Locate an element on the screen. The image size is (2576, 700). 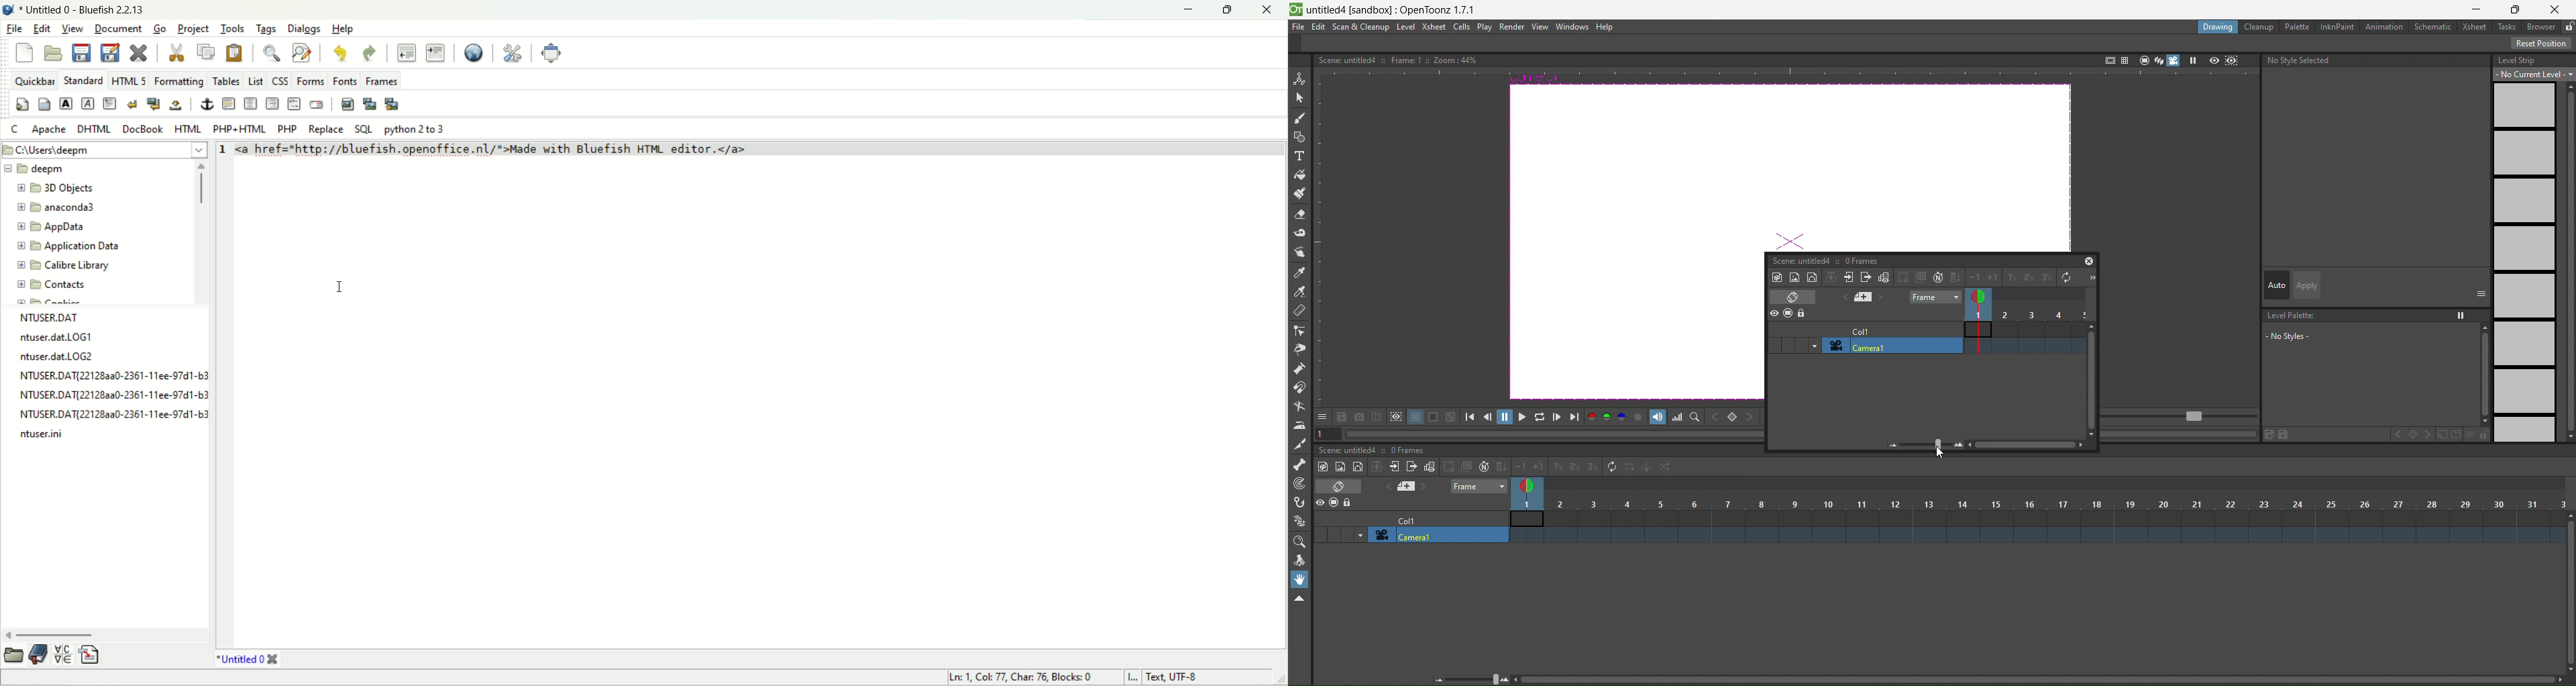
HTML is located at coordinates (186, 129).